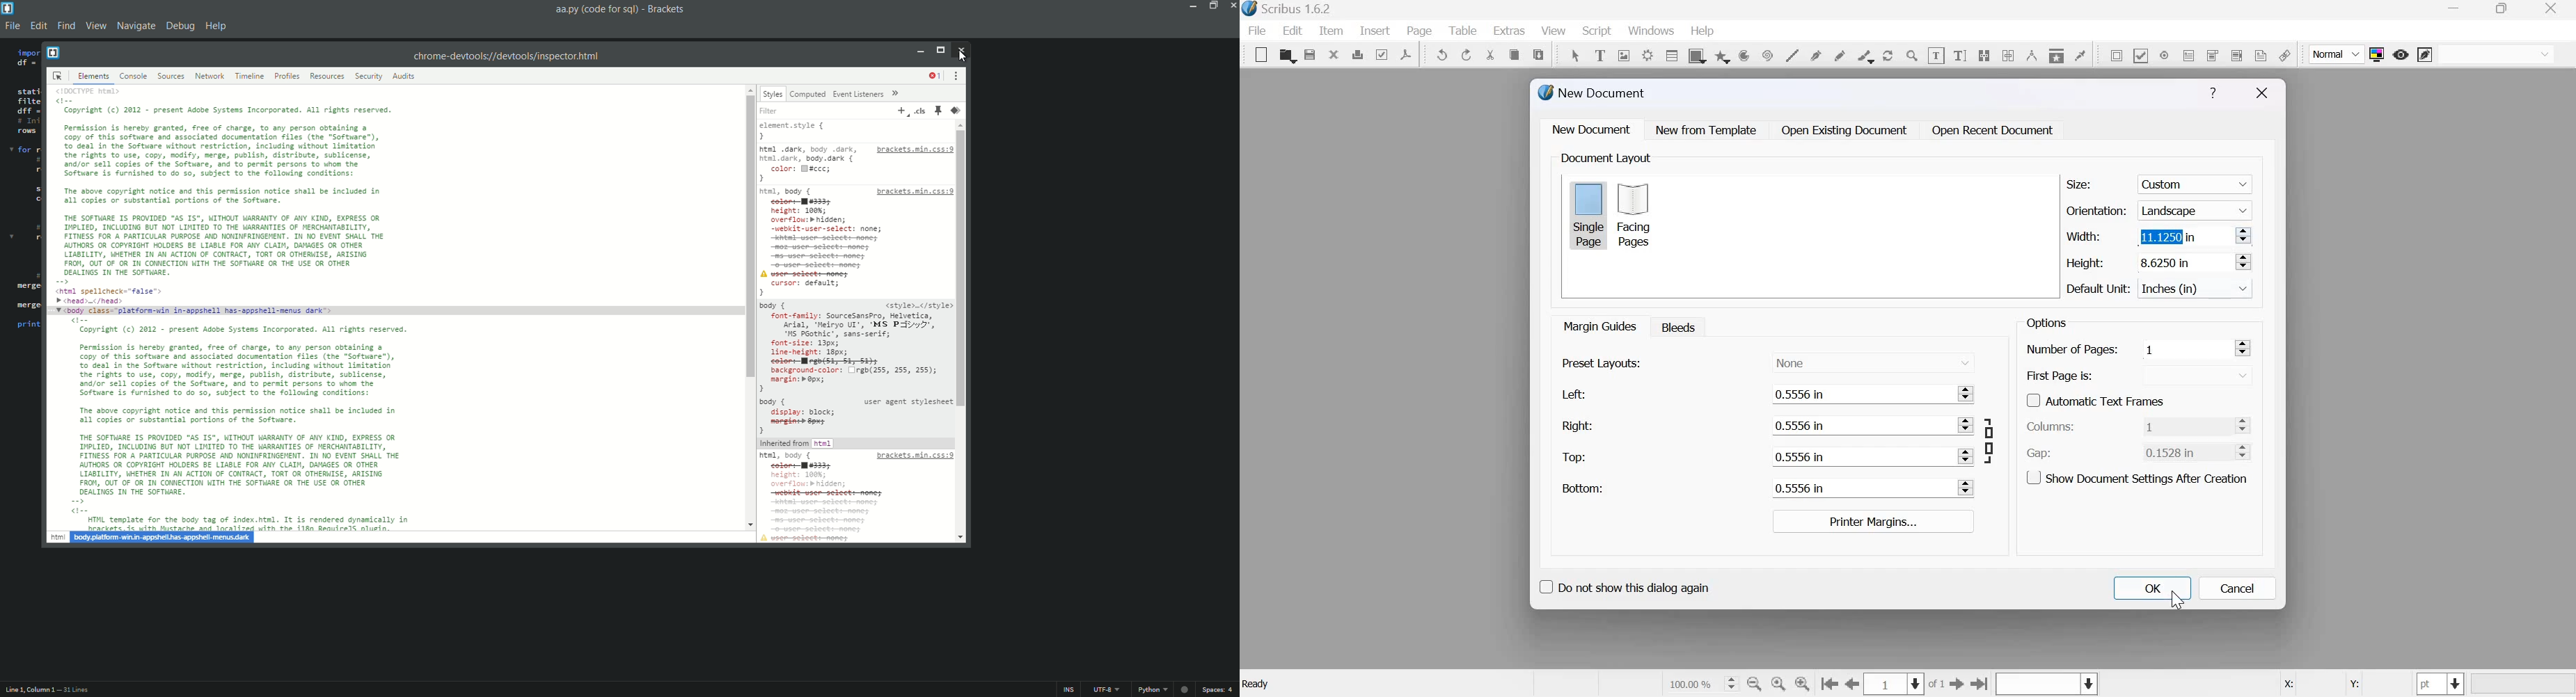  What do you see at coordinates (1792, 54) in the screenshot?
I see `line` at bounding box center [1792, 54].